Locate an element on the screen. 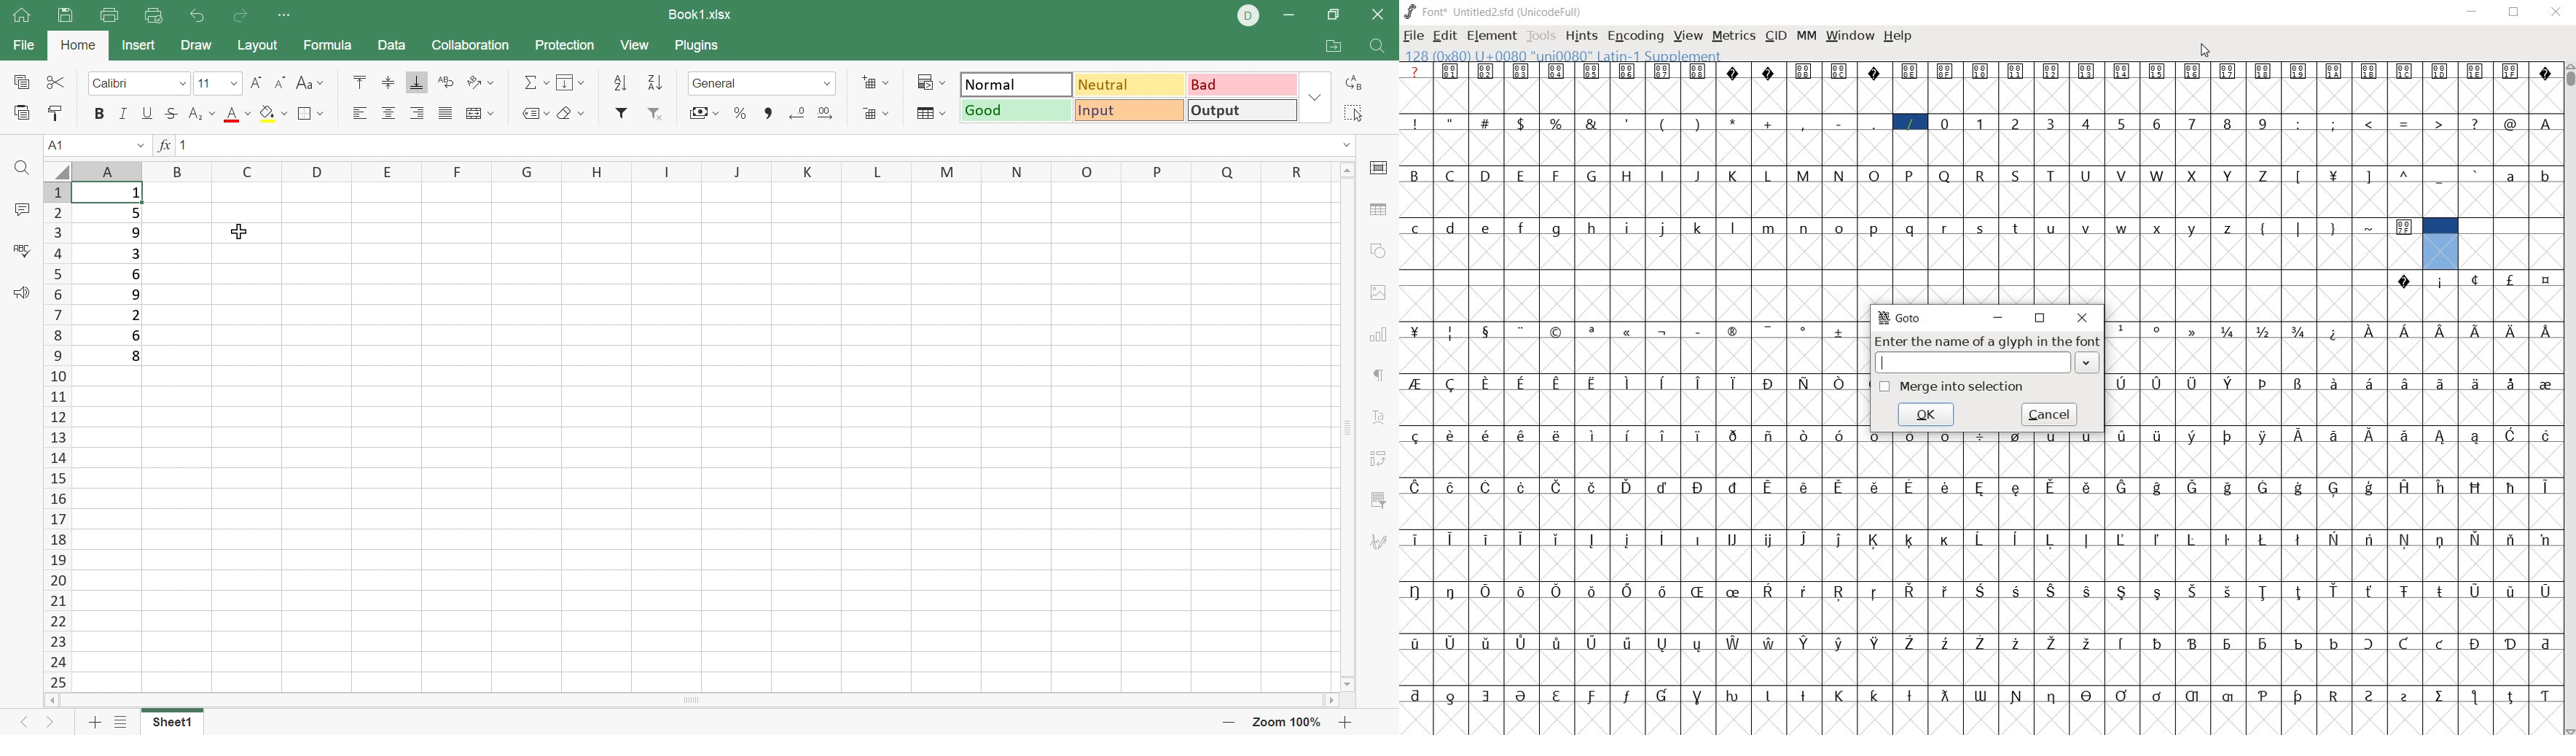 The image size is (2576, 756). number format is located at coordinates (719, 85).